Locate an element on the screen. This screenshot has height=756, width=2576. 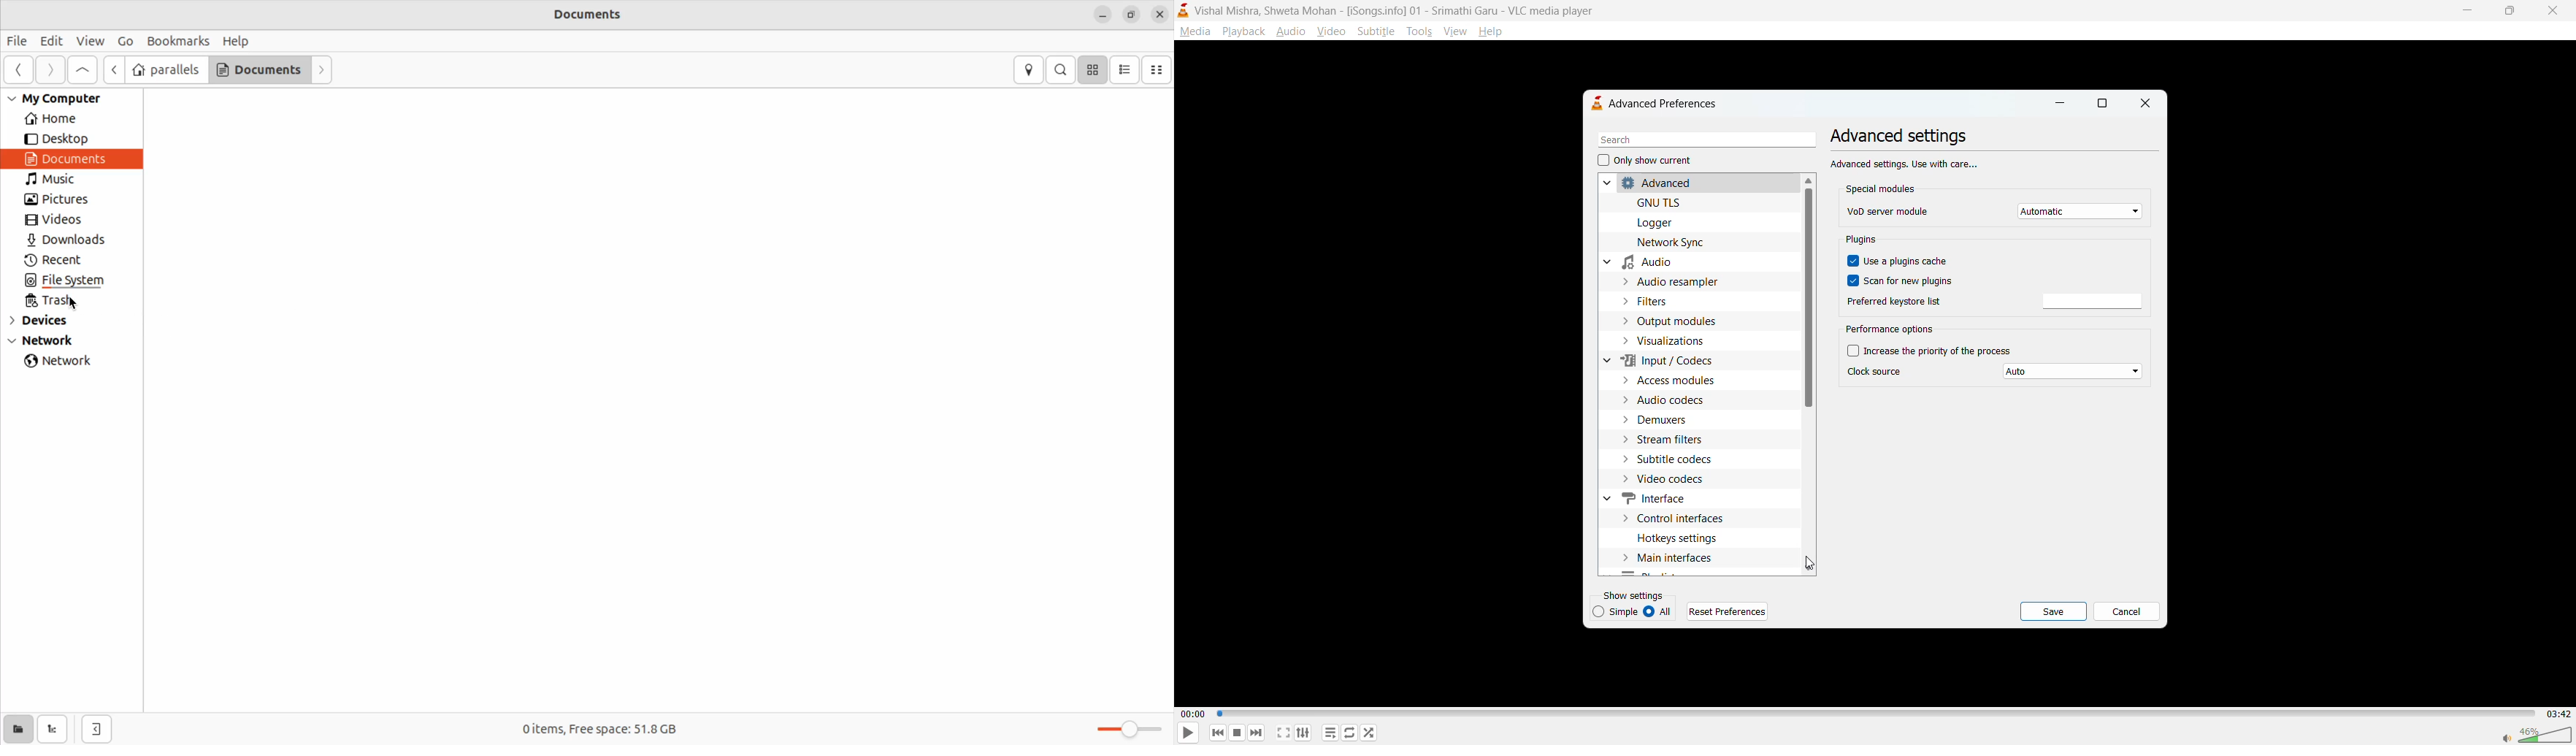
network is located at coordinates (71, 363).